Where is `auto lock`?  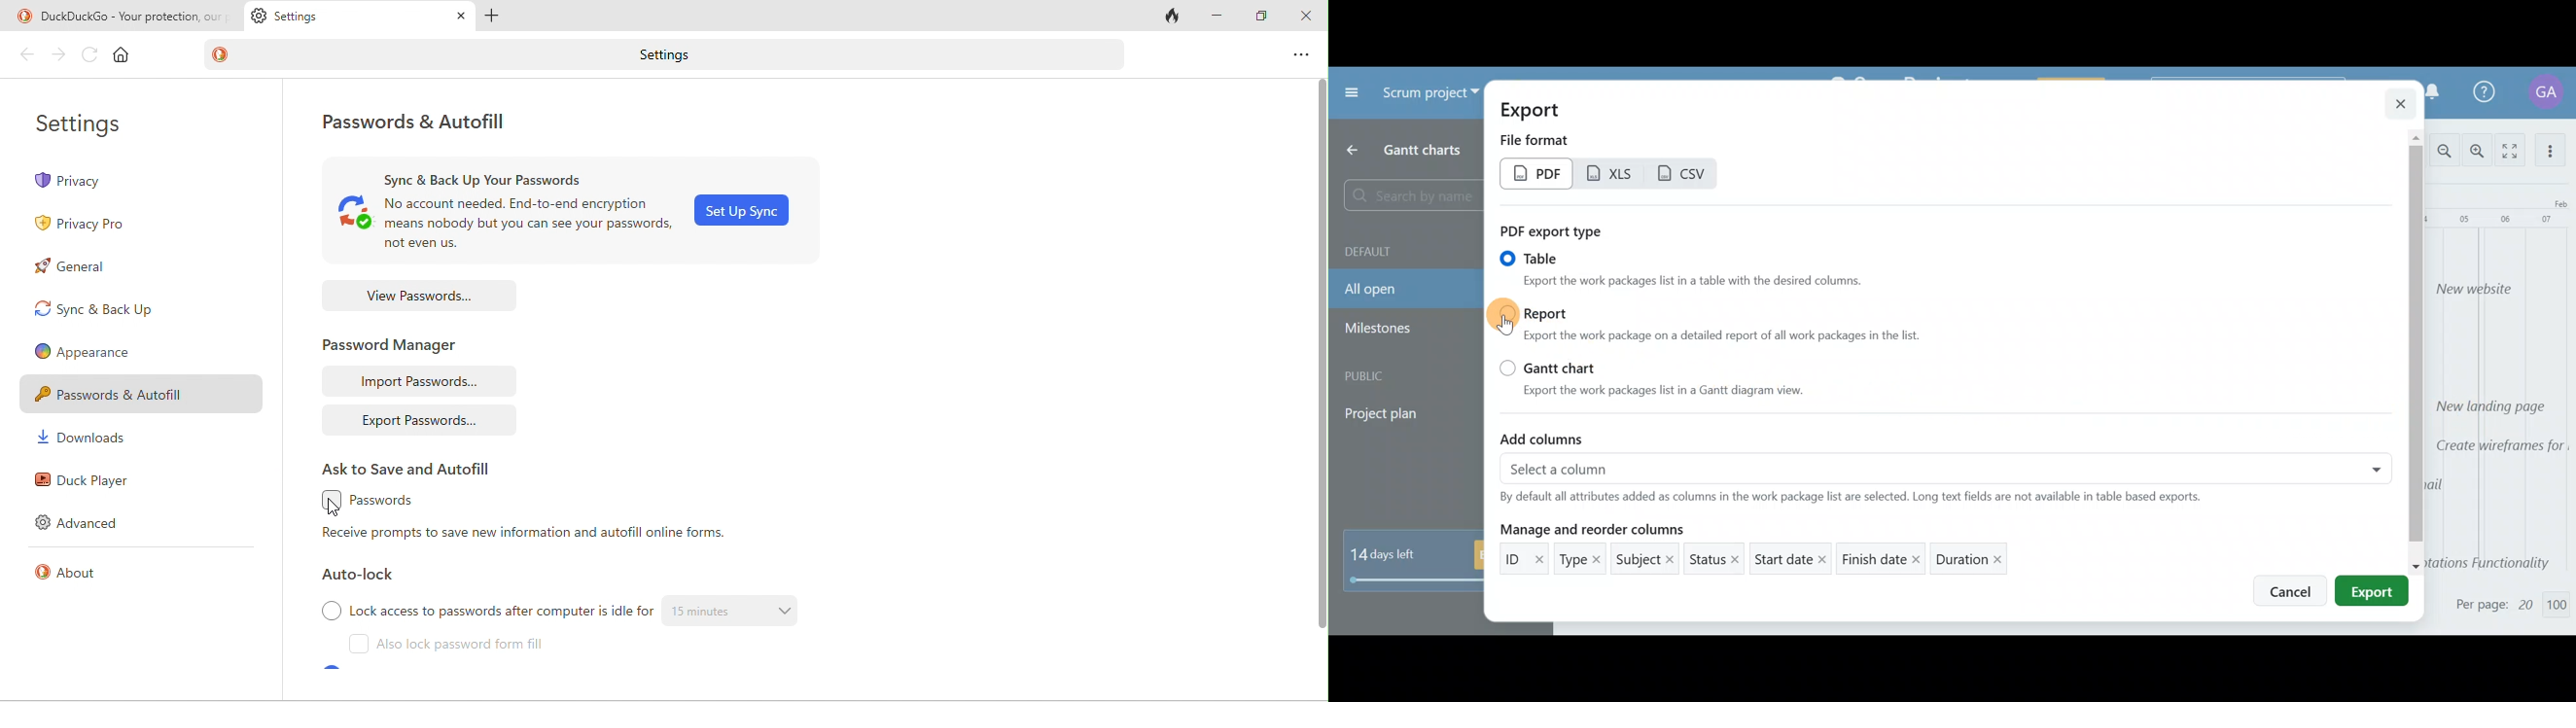 auto lock is located at coordinates (366, 579).